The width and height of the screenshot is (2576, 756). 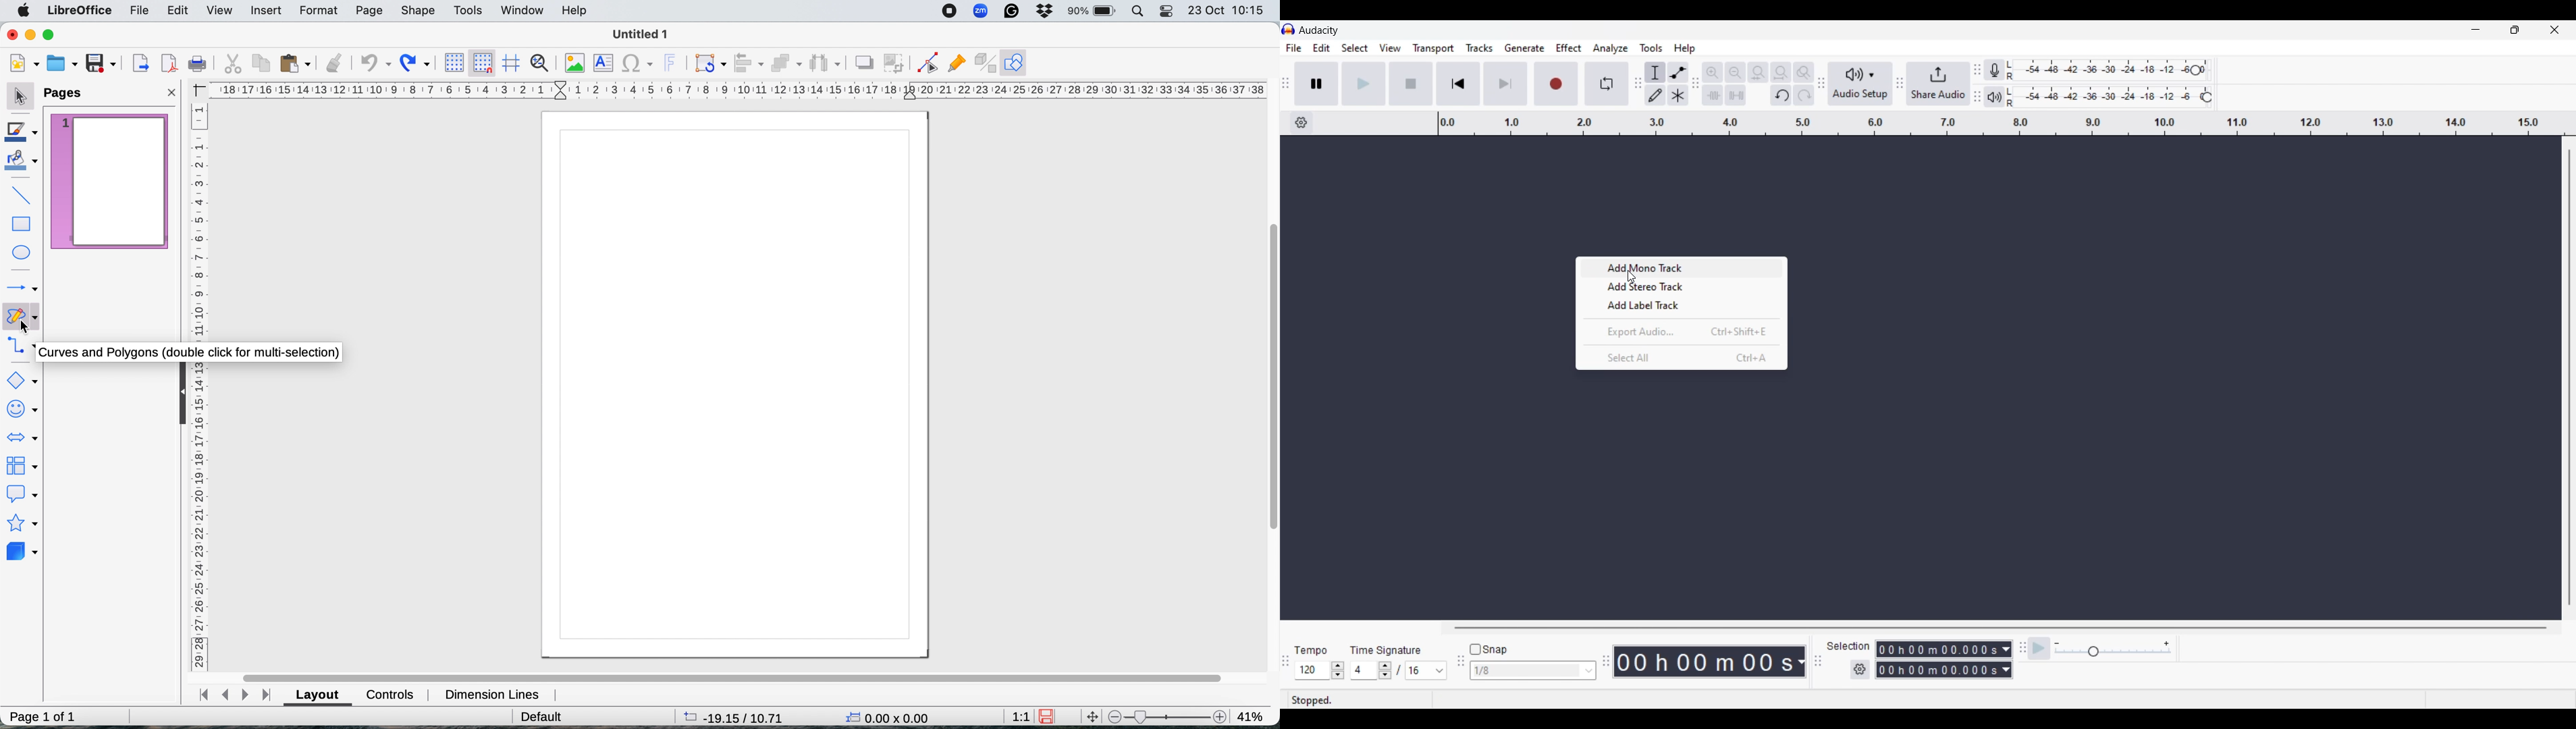 What do you see at coordinates (483, 64) in the screenshot?
I see `snap to grid` at bounding box center [483, 64].